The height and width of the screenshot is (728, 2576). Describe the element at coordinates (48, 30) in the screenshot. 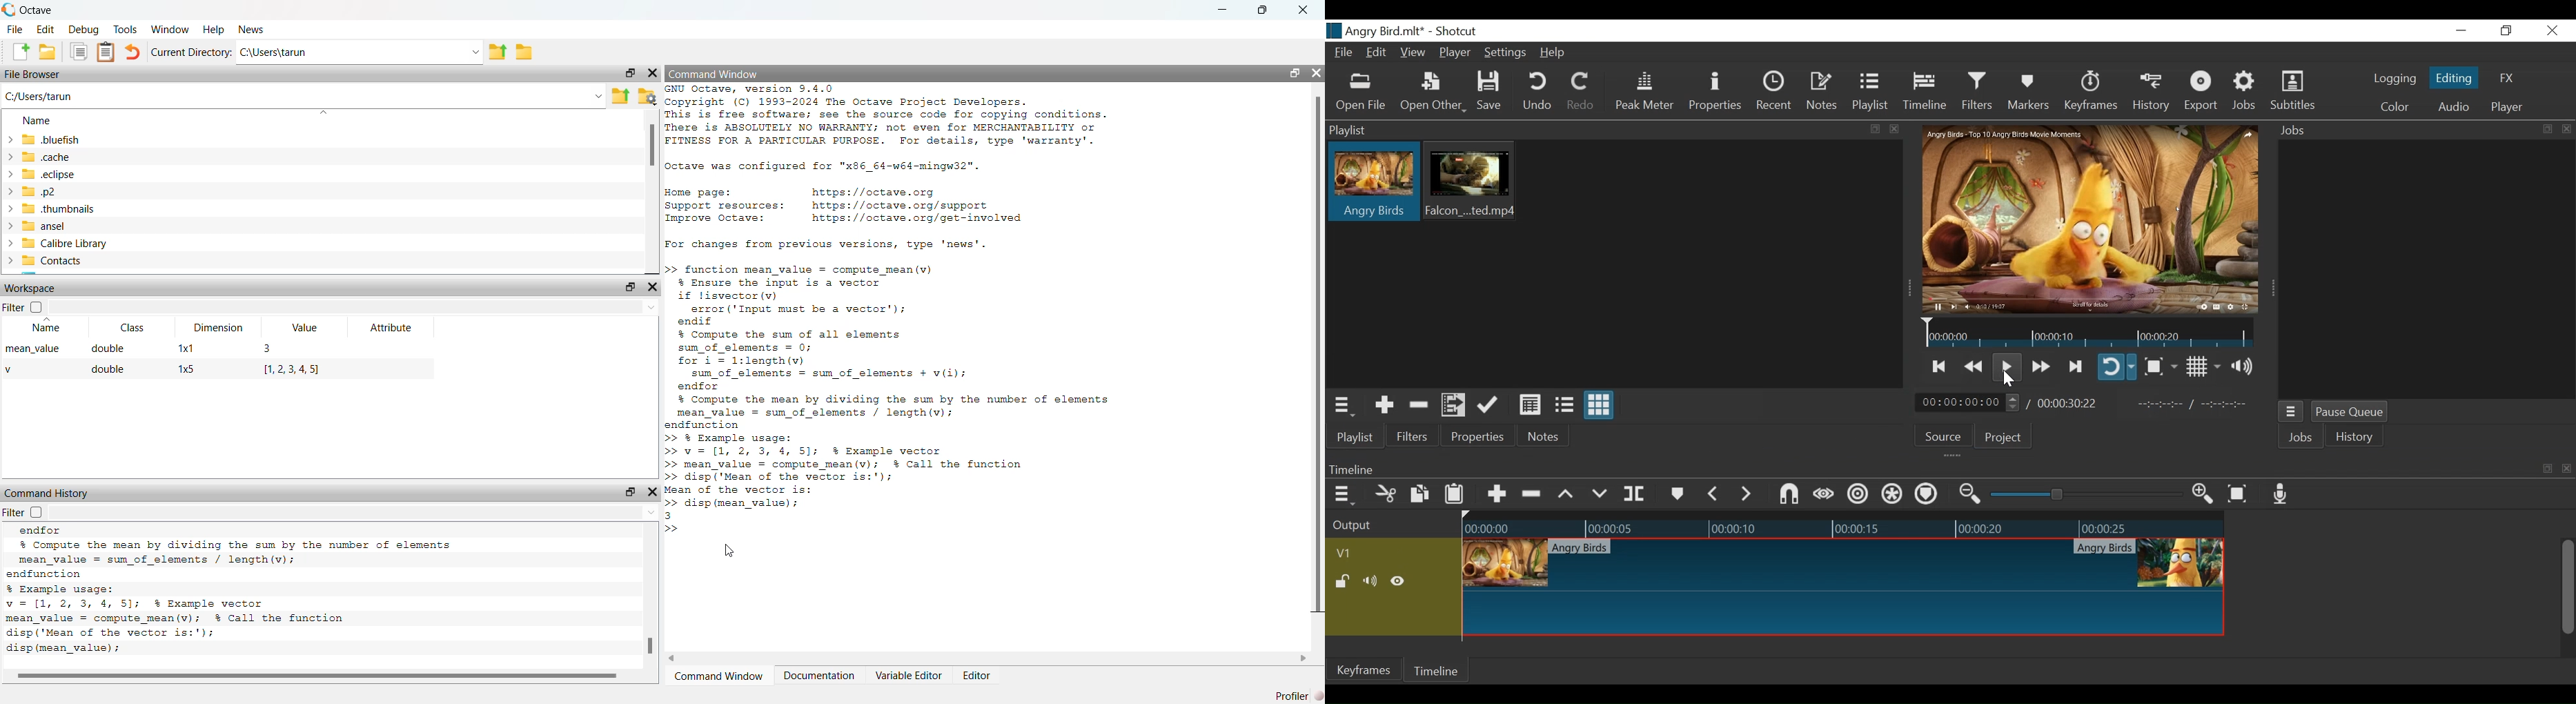

I see `edit` at that location.